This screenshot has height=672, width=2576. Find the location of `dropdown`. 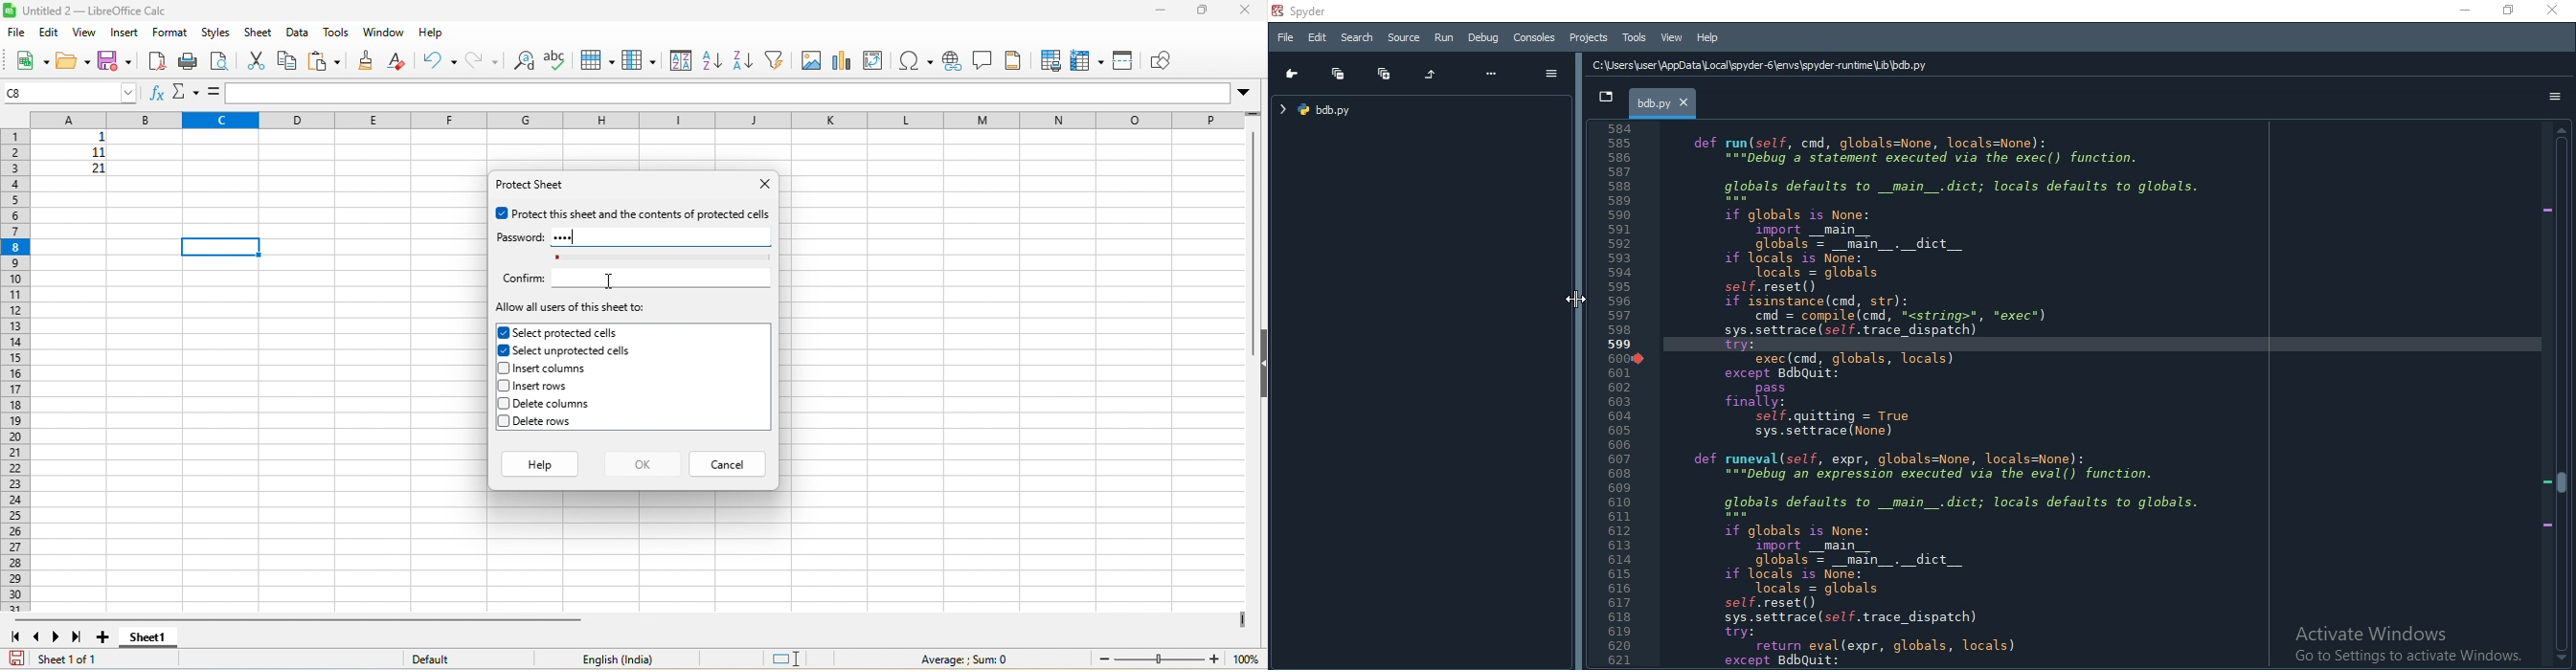

dropdown is located at coordinates (1608, 98).